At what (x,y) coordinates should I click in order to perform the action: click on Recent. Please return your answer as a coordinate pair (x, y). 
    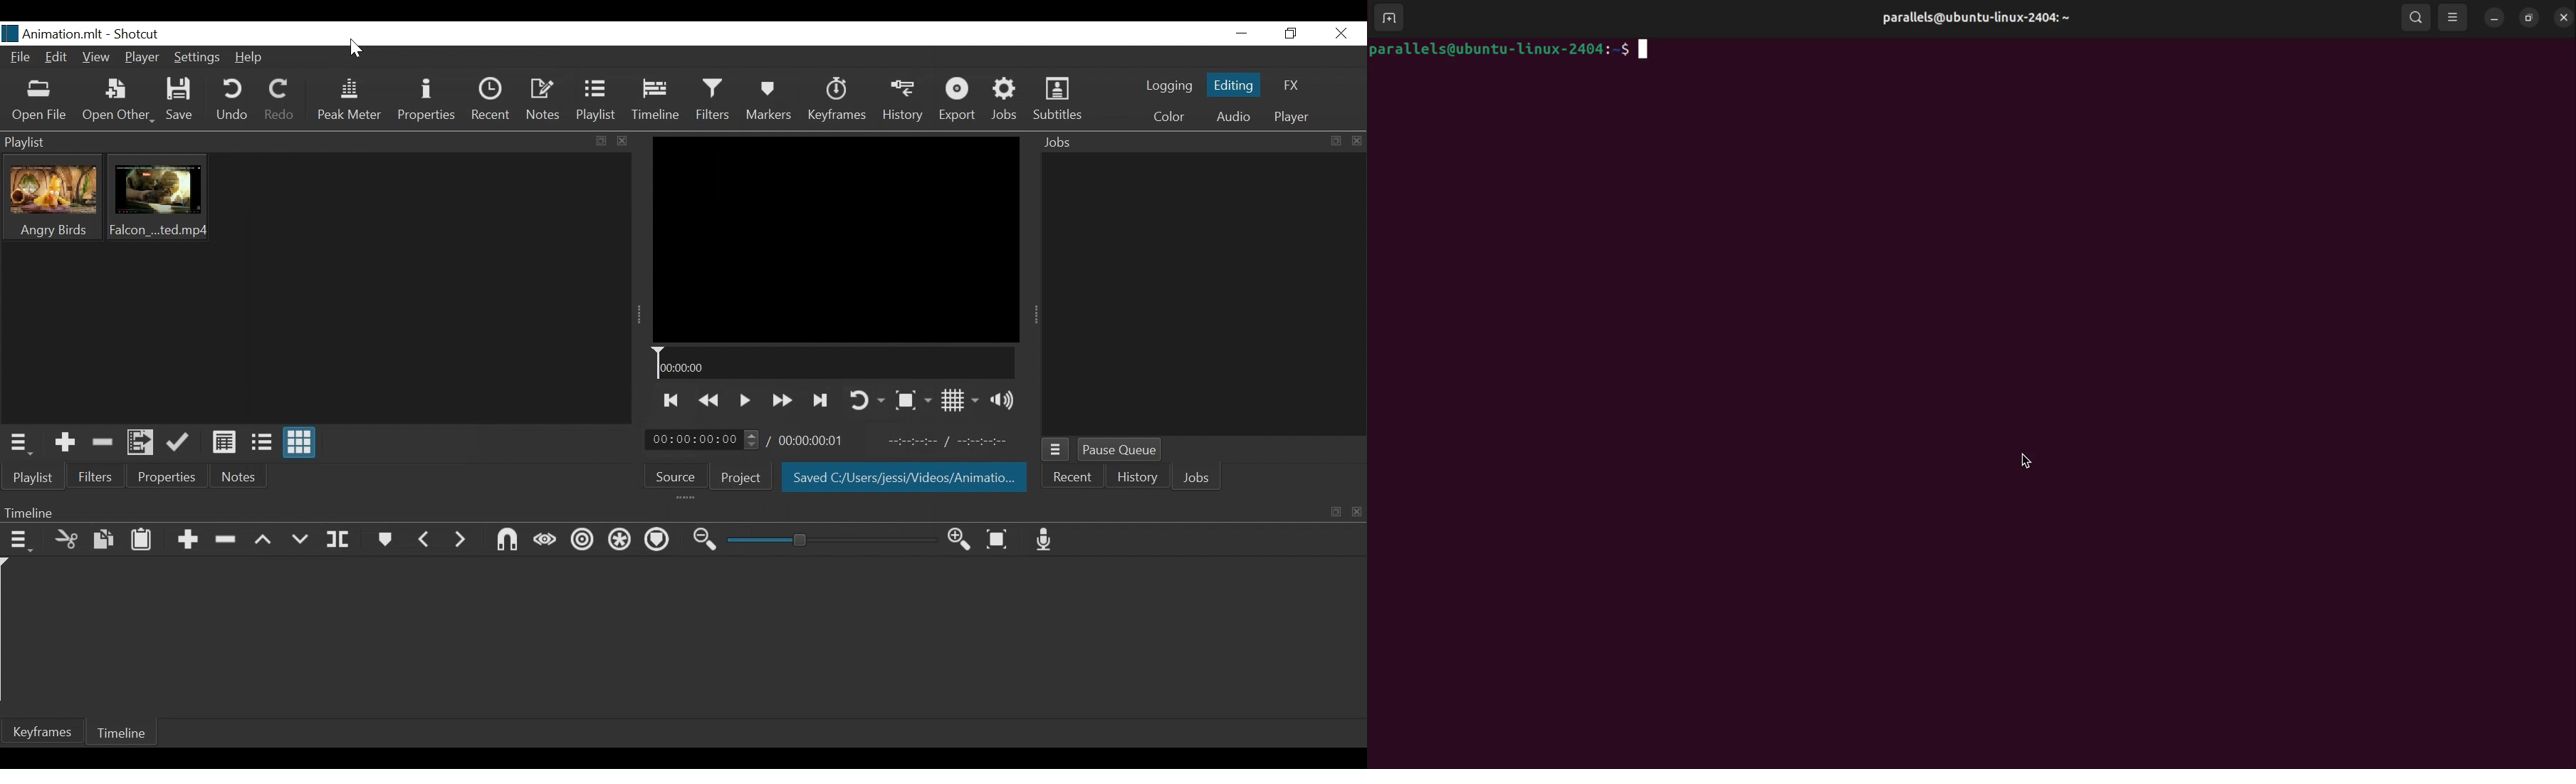
    Looking at the image, I should click on (491, 102).